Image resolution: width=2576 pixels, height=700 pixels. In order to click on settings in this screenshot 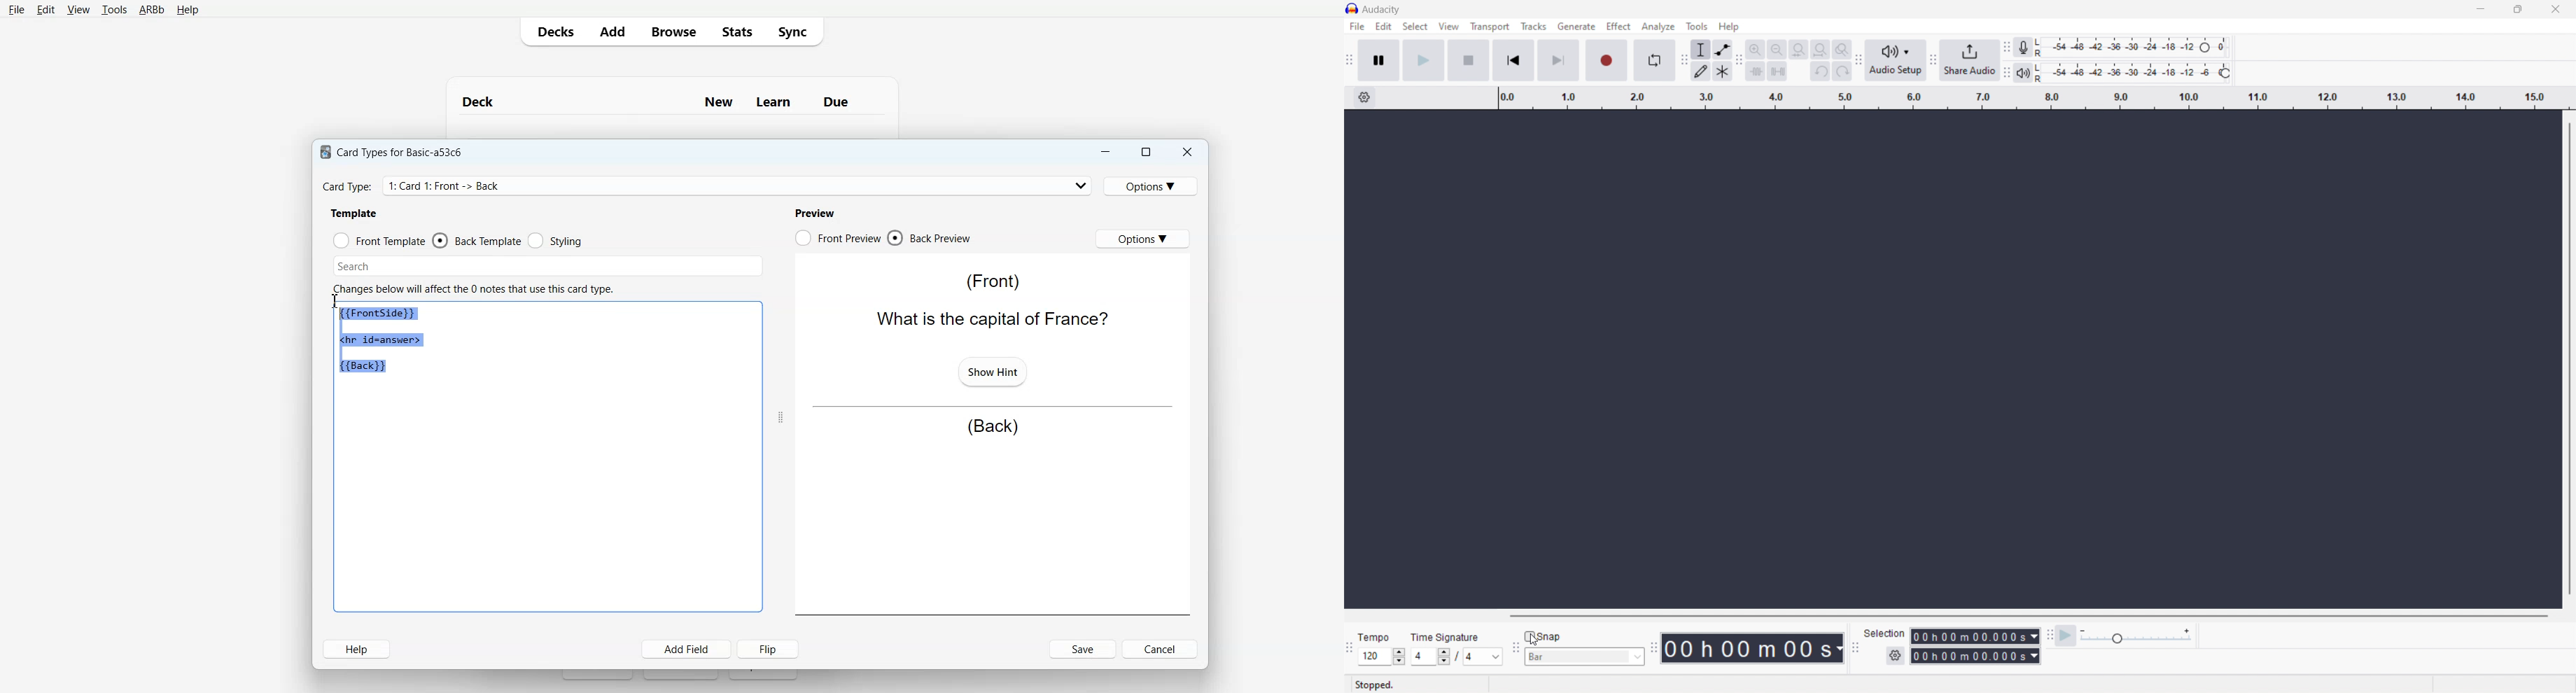, I will do `click(1365, 97)`.